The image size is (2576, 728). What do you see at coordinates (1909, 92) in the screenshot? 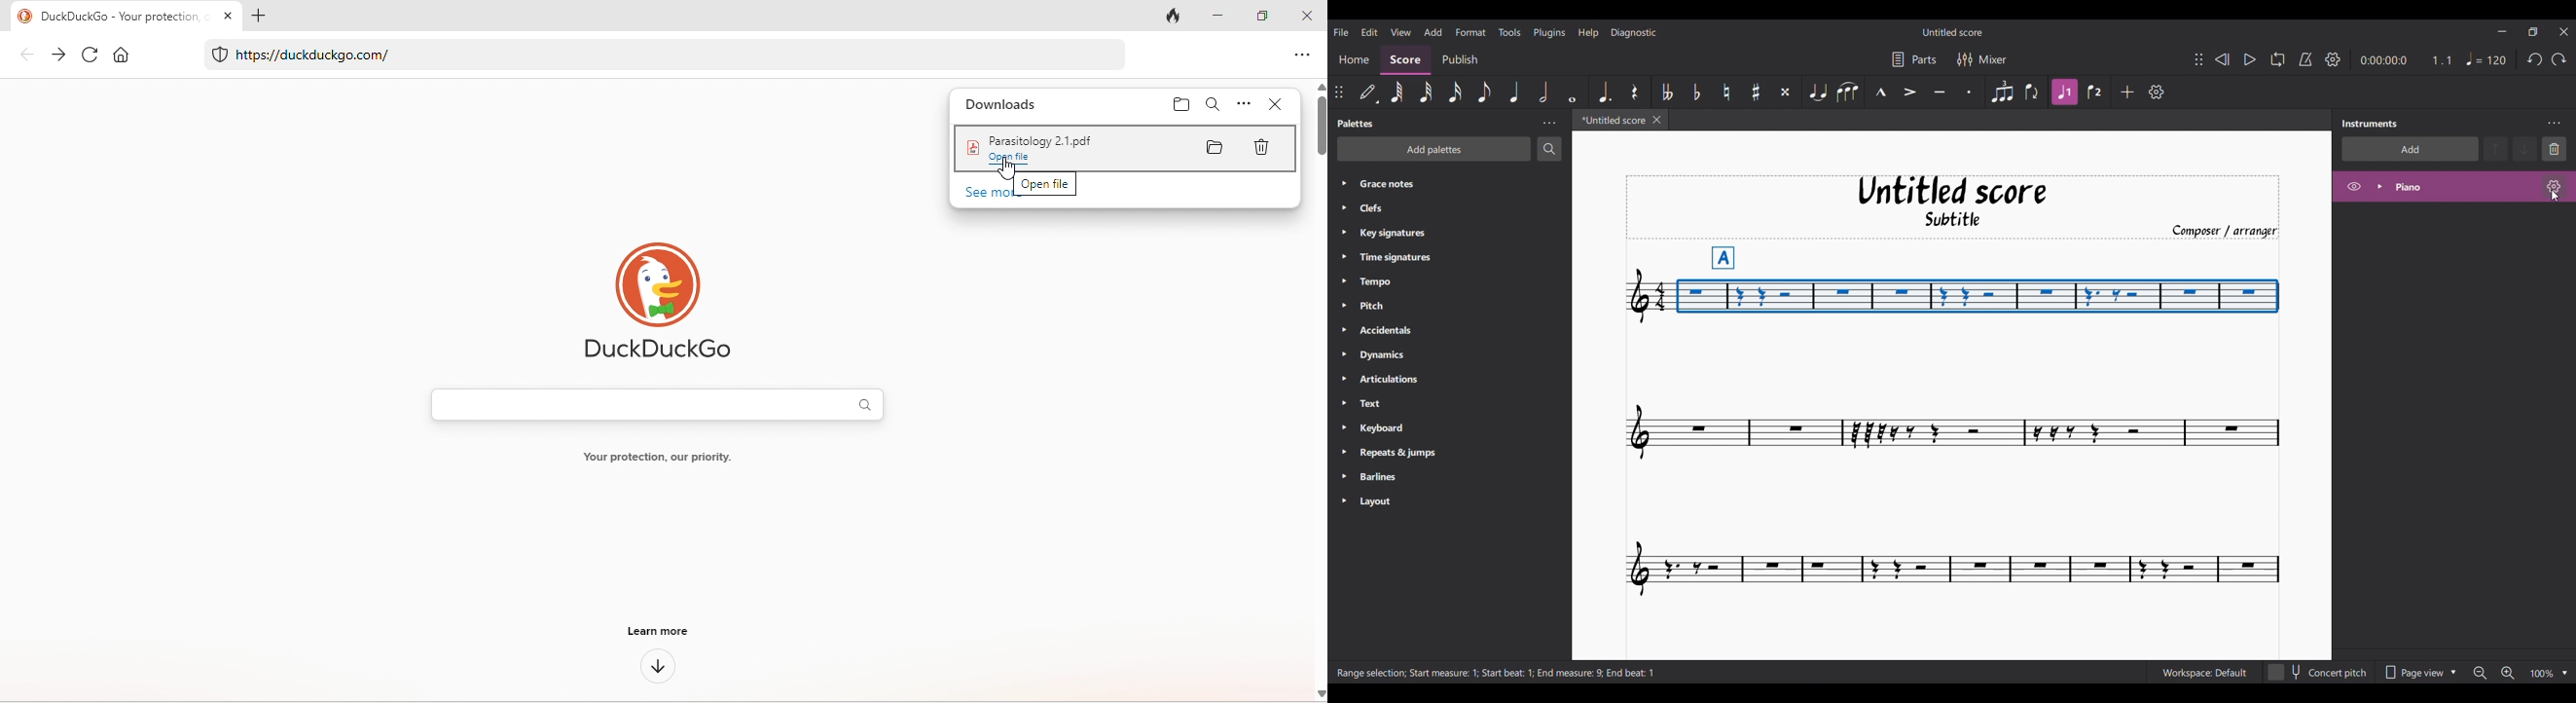
I see `Accent` at bounding box center [1909, 92].